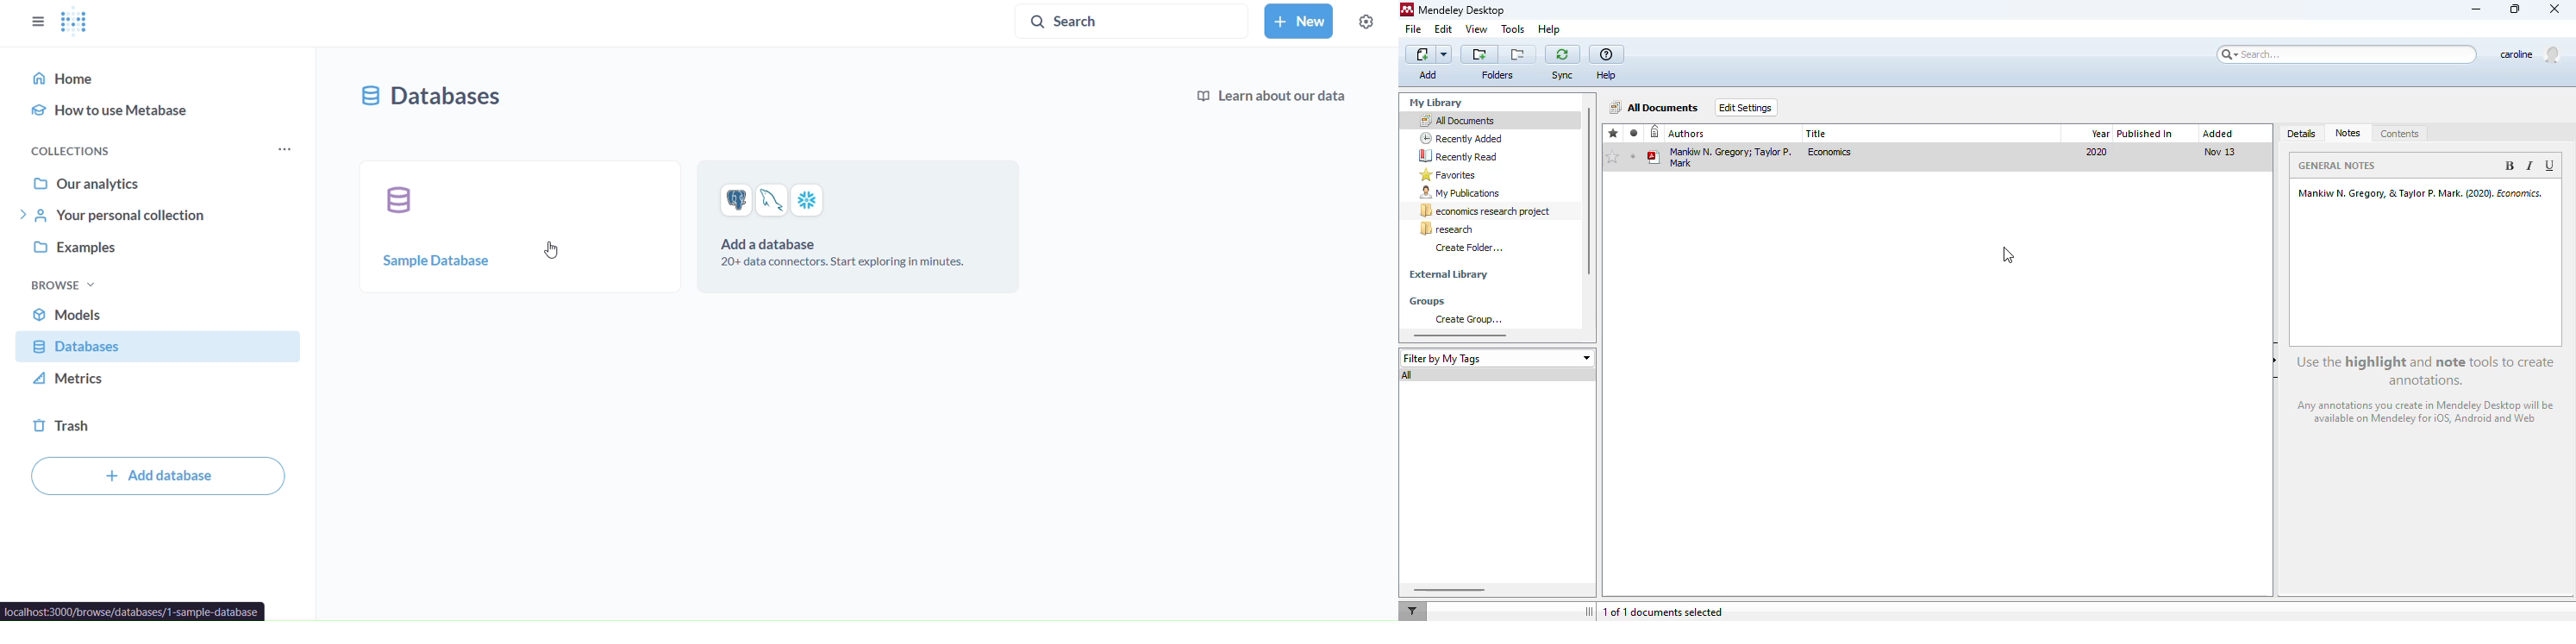  I want to click on edit settings, so click(1747, 107).